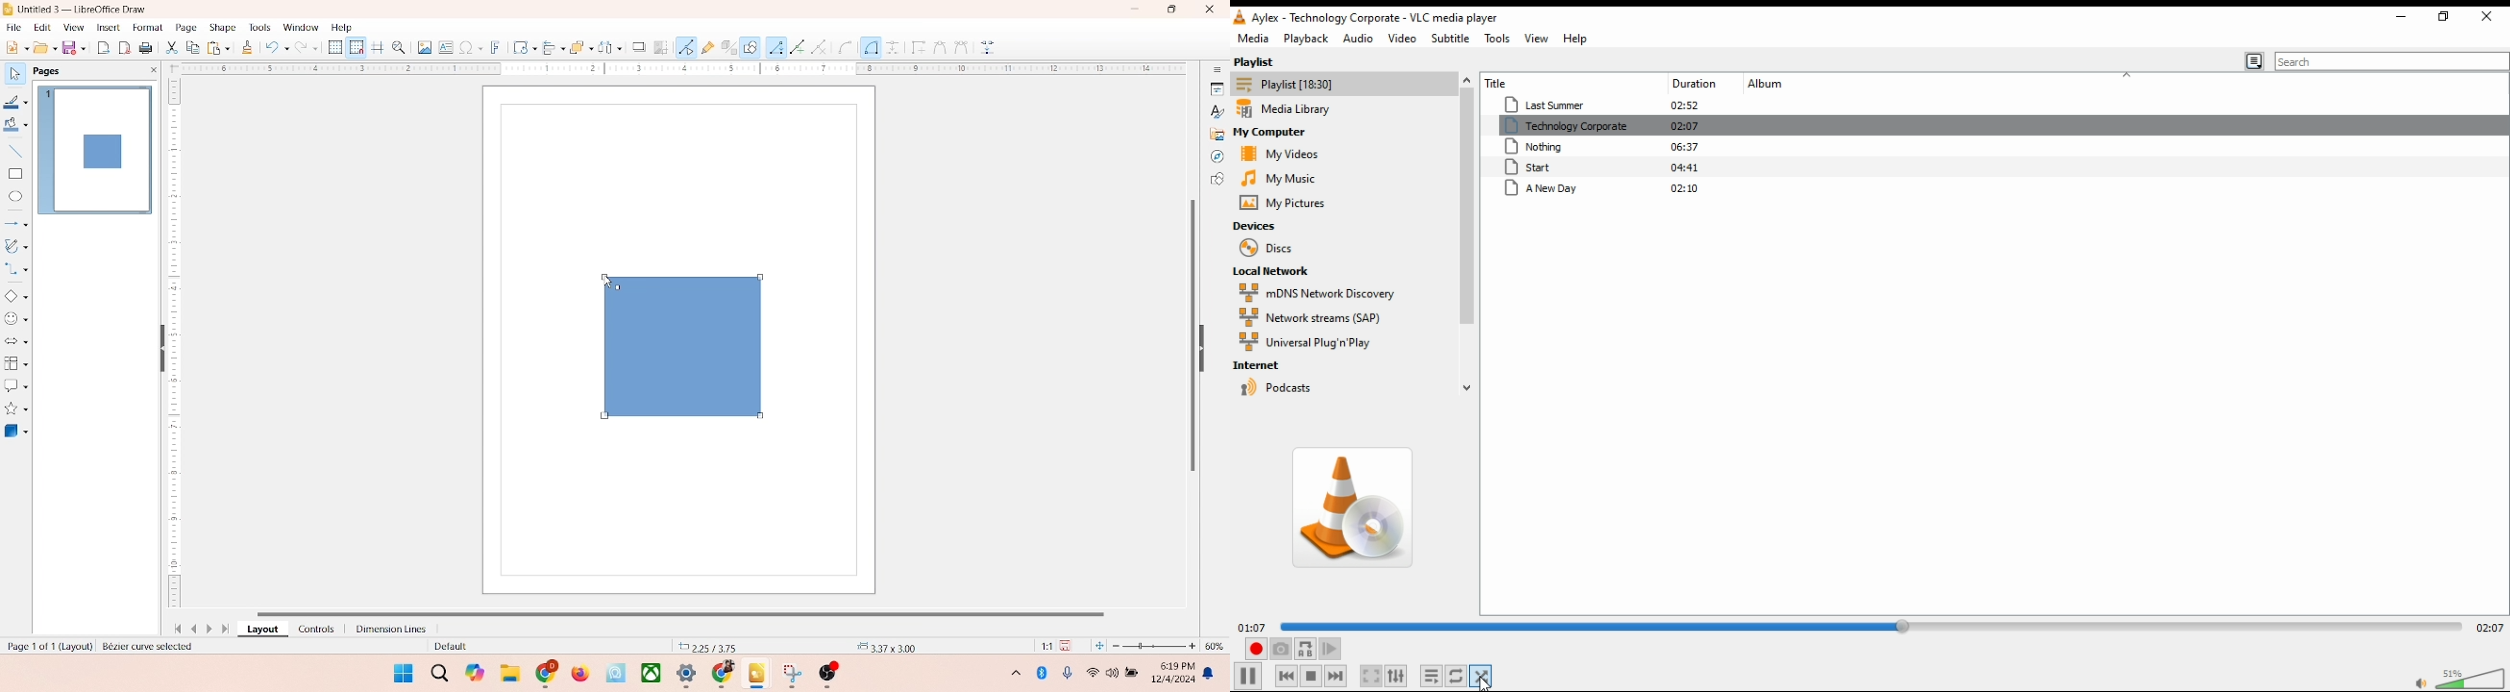 The height and width of the screenshot is (700, 2520). What do you see at coordinates (2474, 679) in the screenshot?
I see `volume` at bounding box center [2474, 679].